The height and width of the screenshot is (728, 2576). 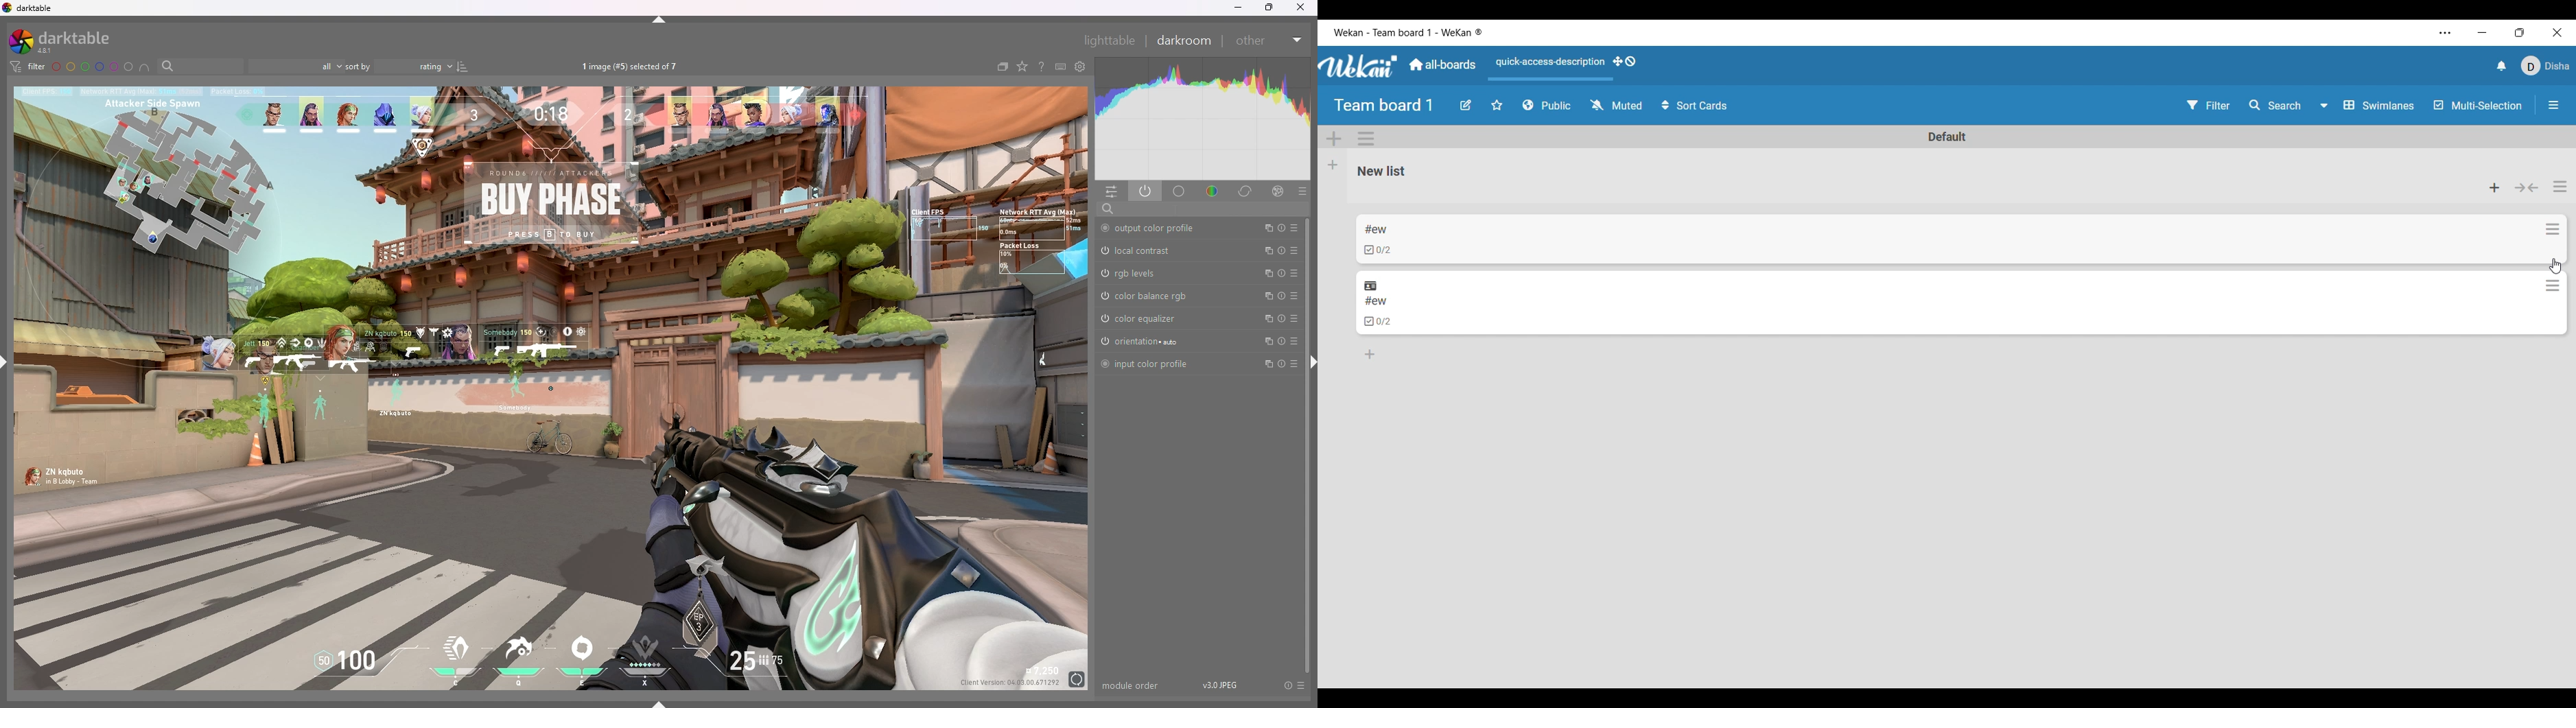 What do you see at coordinates (1265, 318) in the screenshot?
I see `multiple instances action` at bounding box center [1265, 318].